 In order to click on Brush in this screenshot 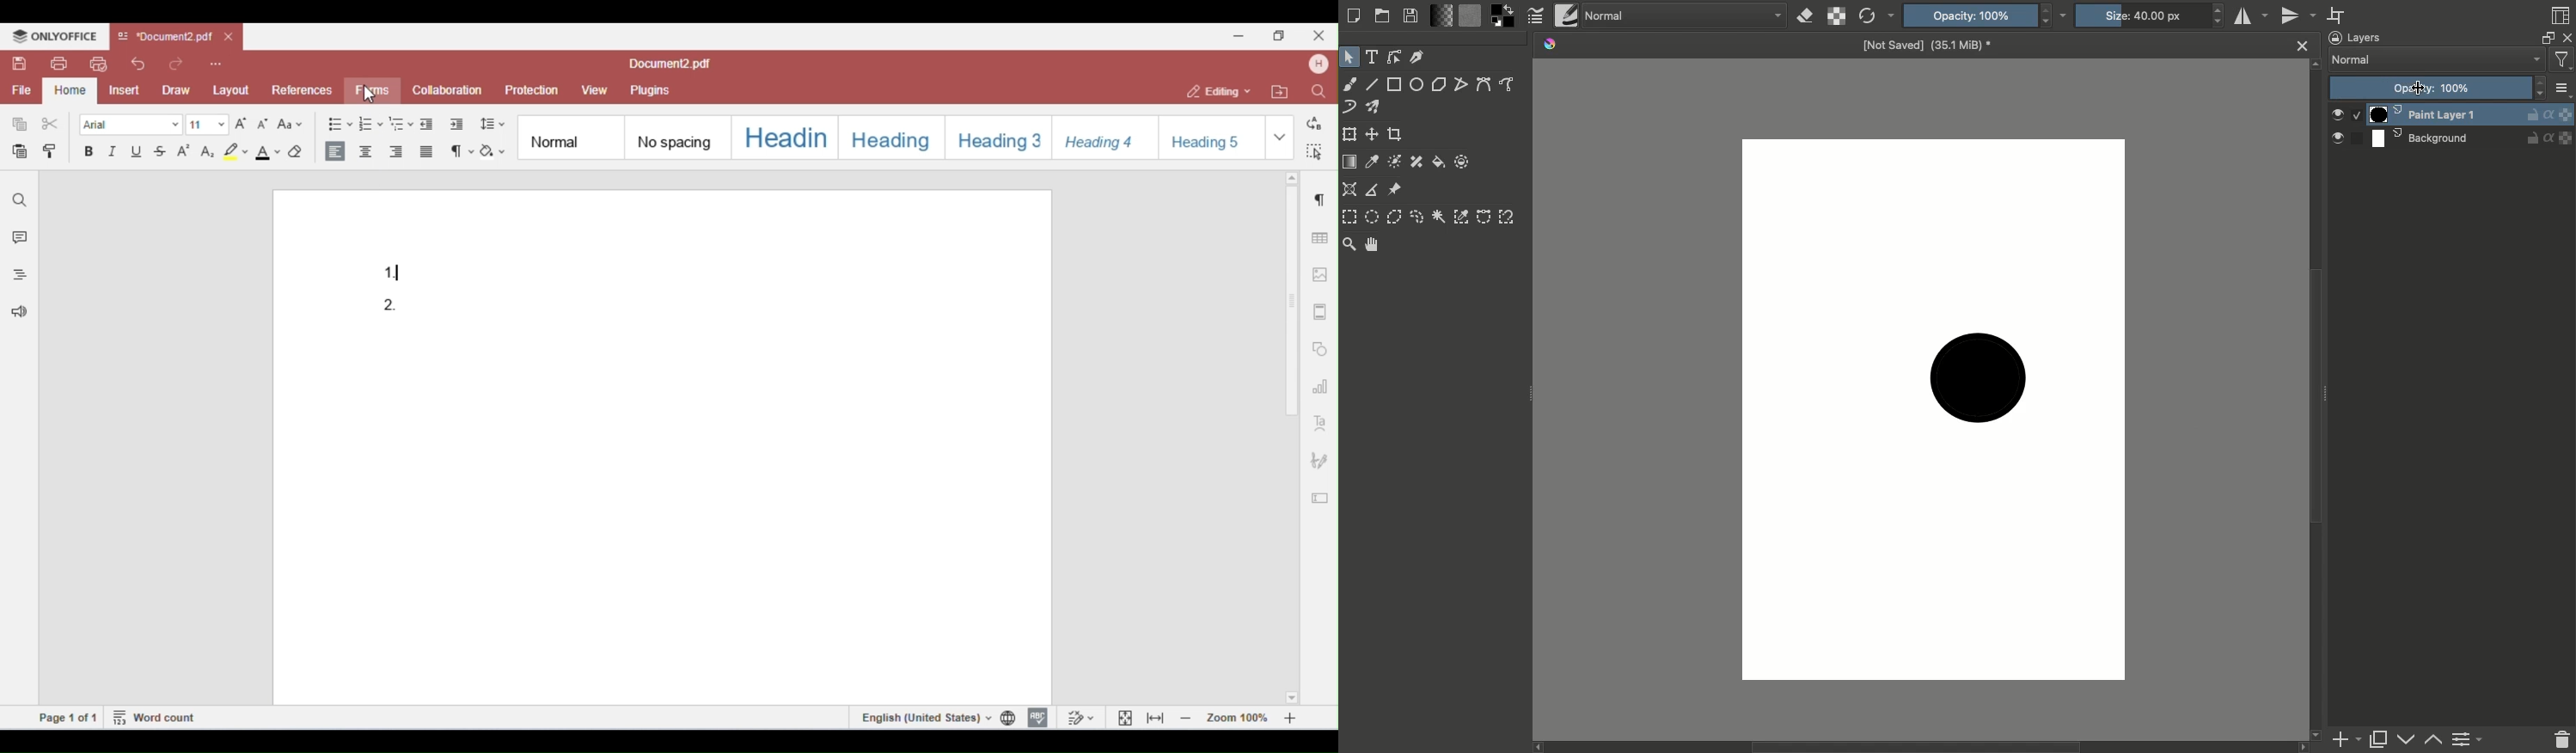, I will do `click(1566, 15)`.